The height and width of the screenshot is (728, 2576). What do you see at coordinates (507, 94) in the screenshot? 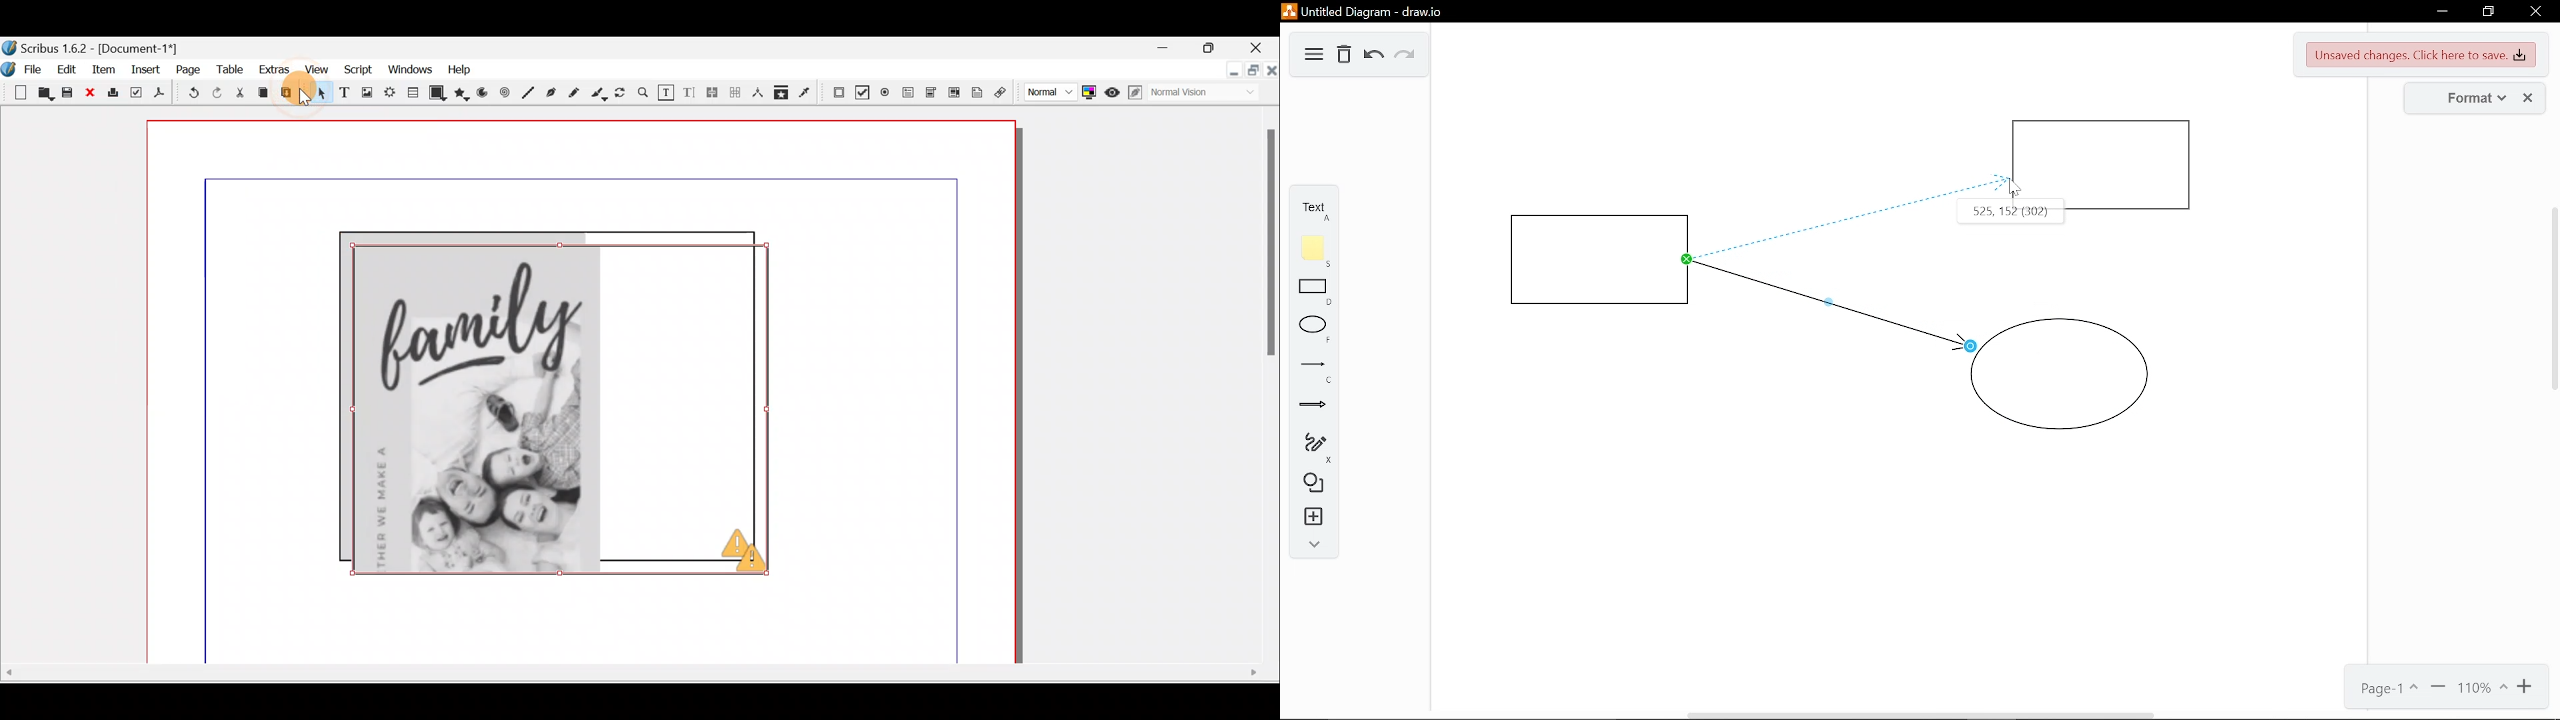
I see `Spiral` at bounding box center [507, 94].